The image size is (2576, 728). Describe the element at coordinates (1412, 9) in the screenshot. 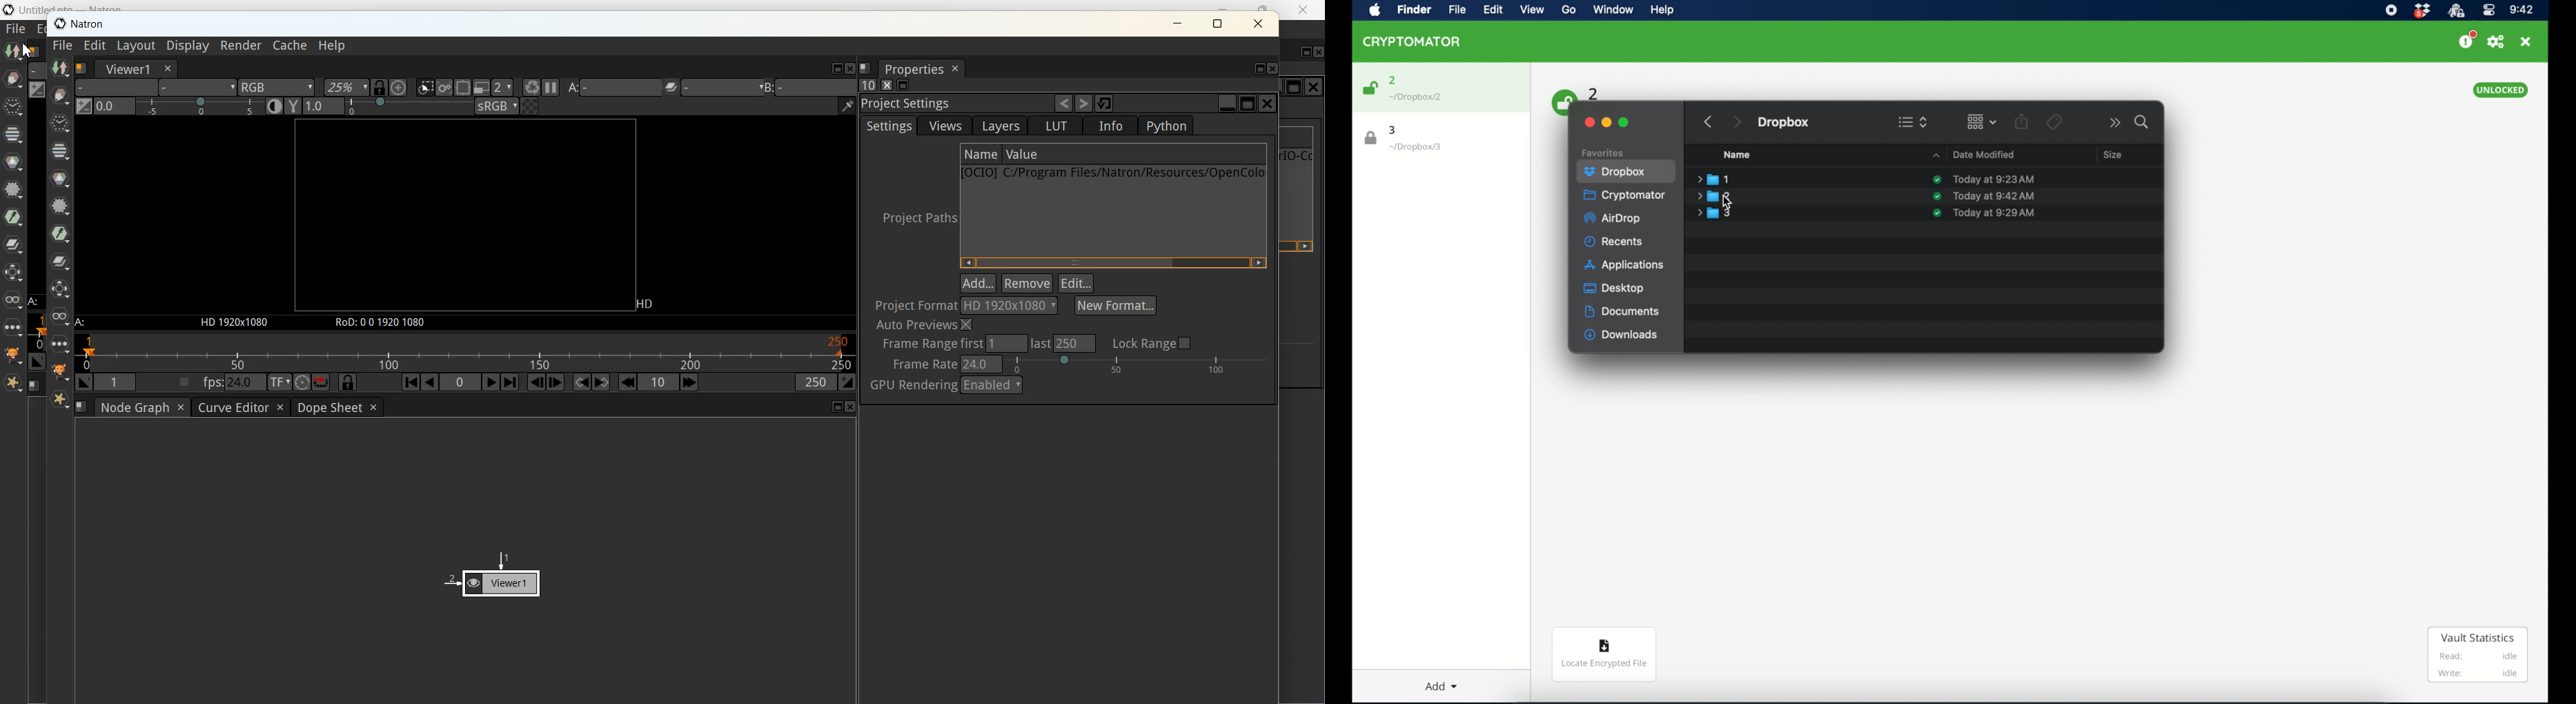

I see `finder` at that location.